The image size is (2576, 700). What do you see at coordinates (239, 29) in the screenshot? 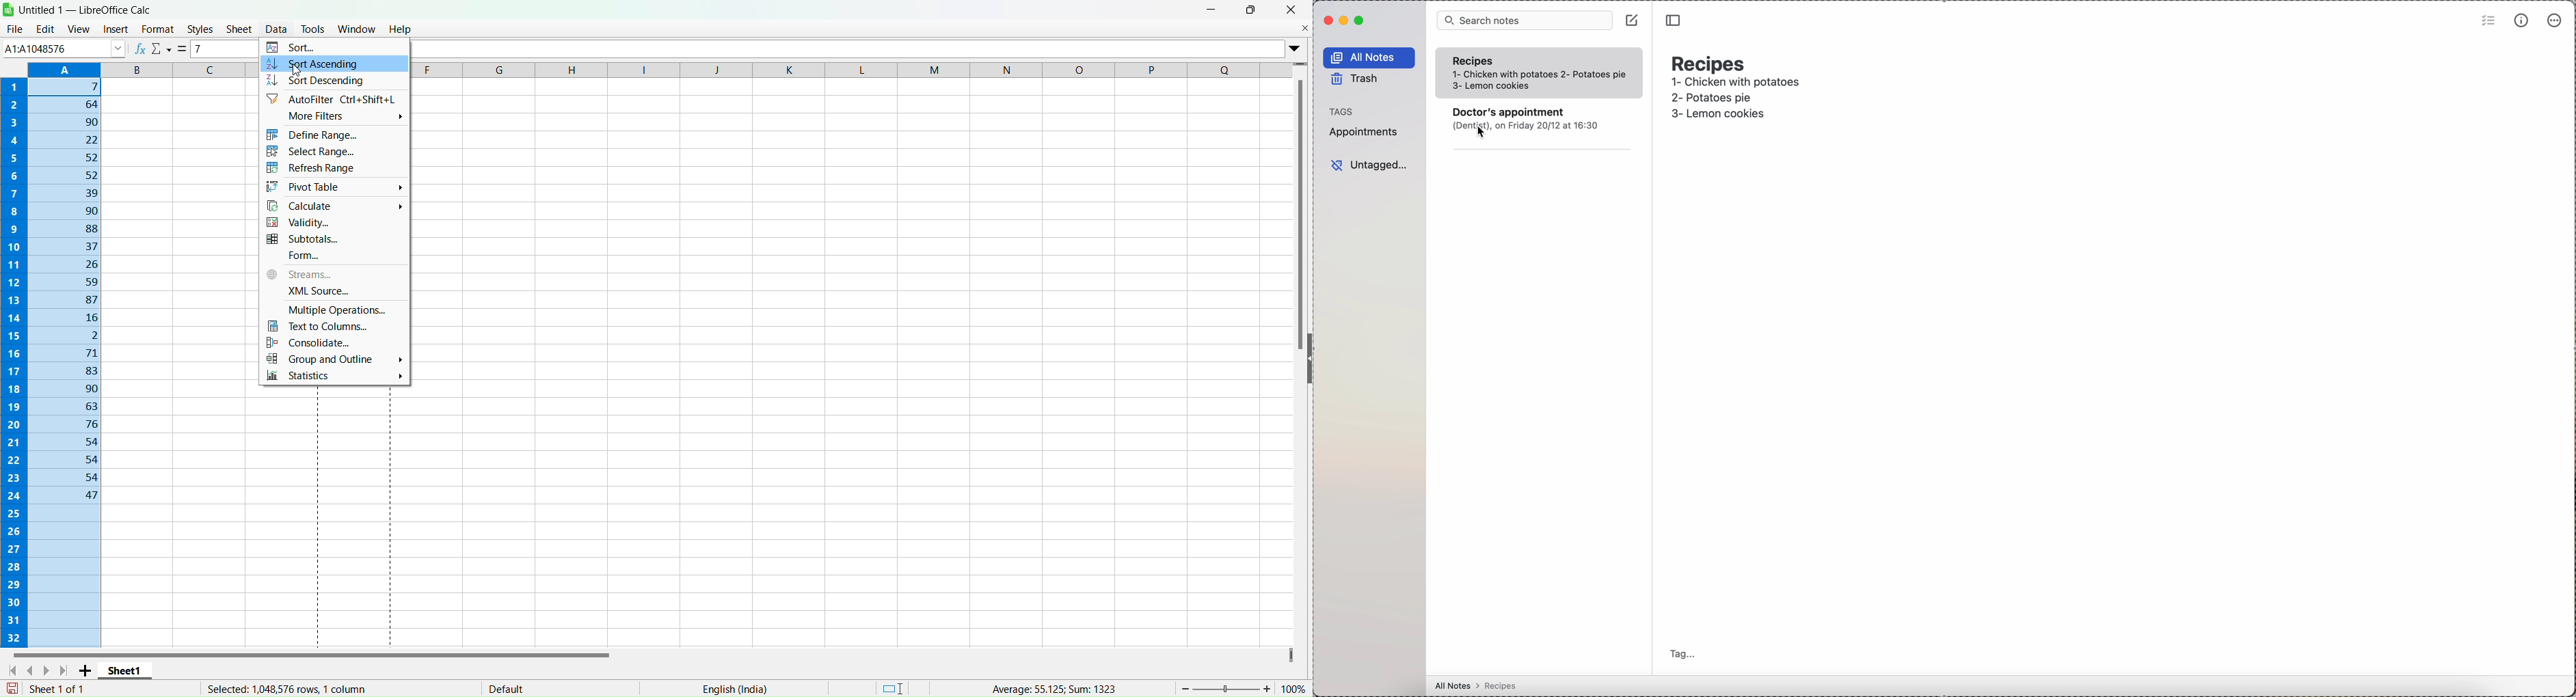
I see `Sheet` at bounding box center [239, 29].